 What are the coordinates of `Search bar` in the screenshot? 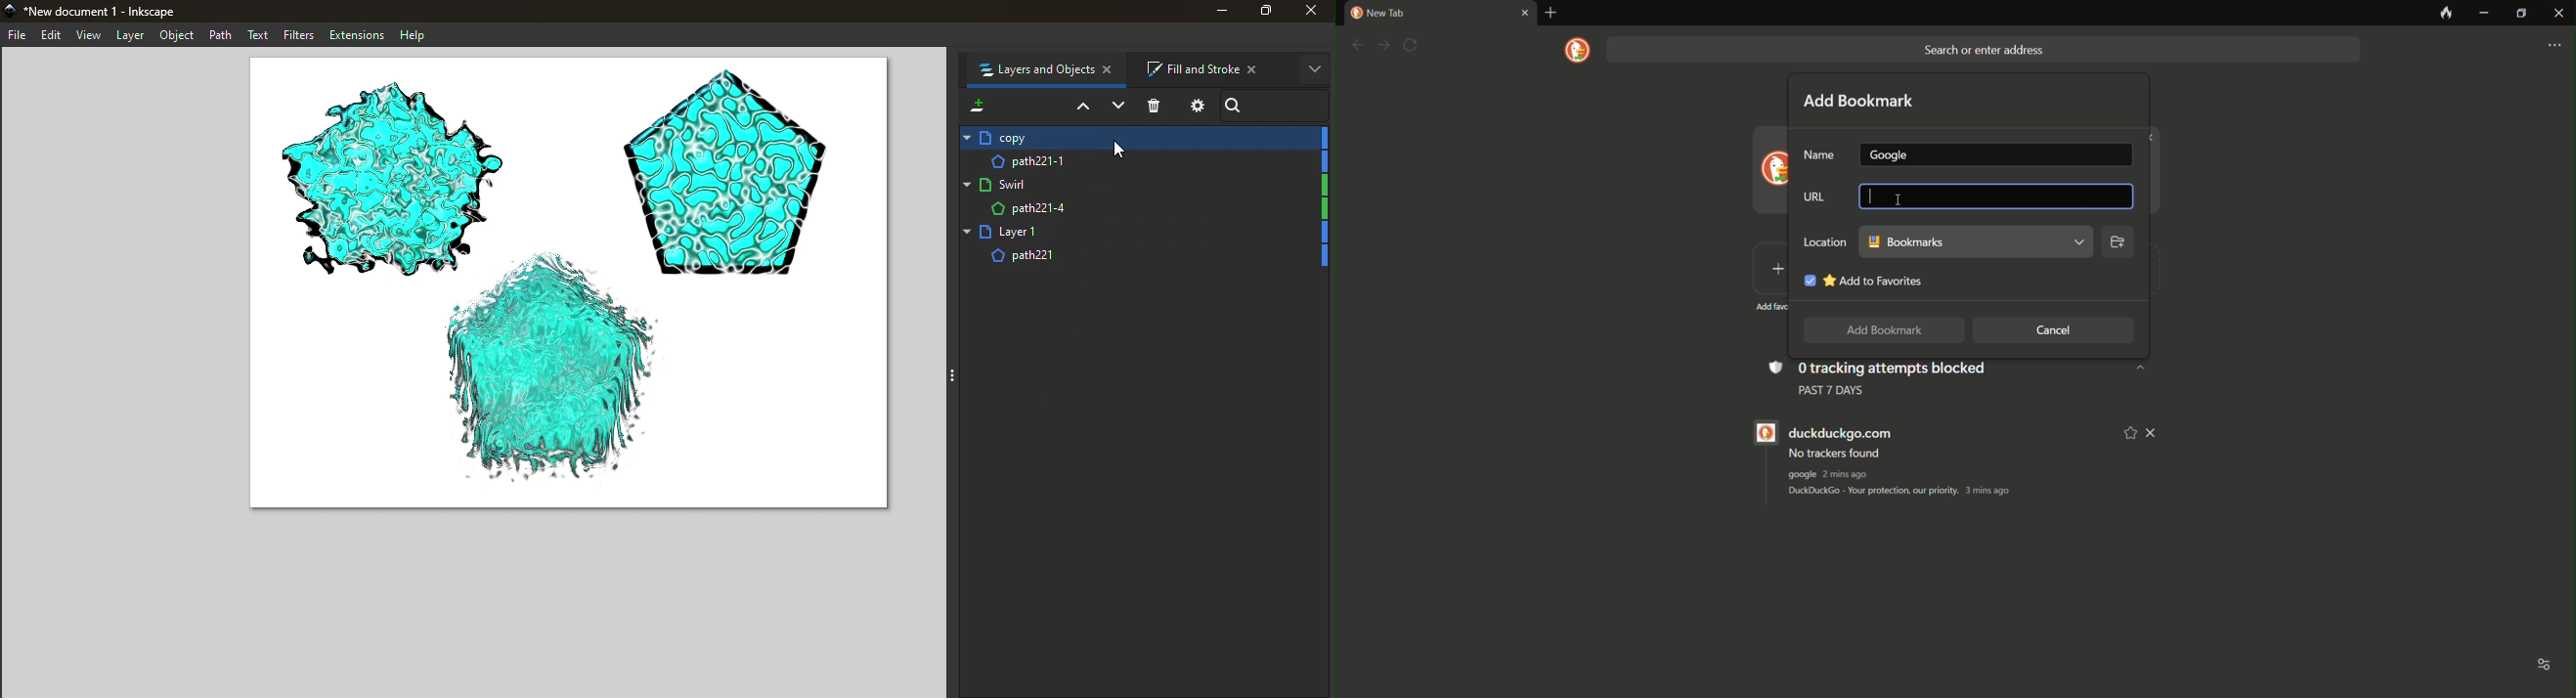 It's located at (1276, 104).